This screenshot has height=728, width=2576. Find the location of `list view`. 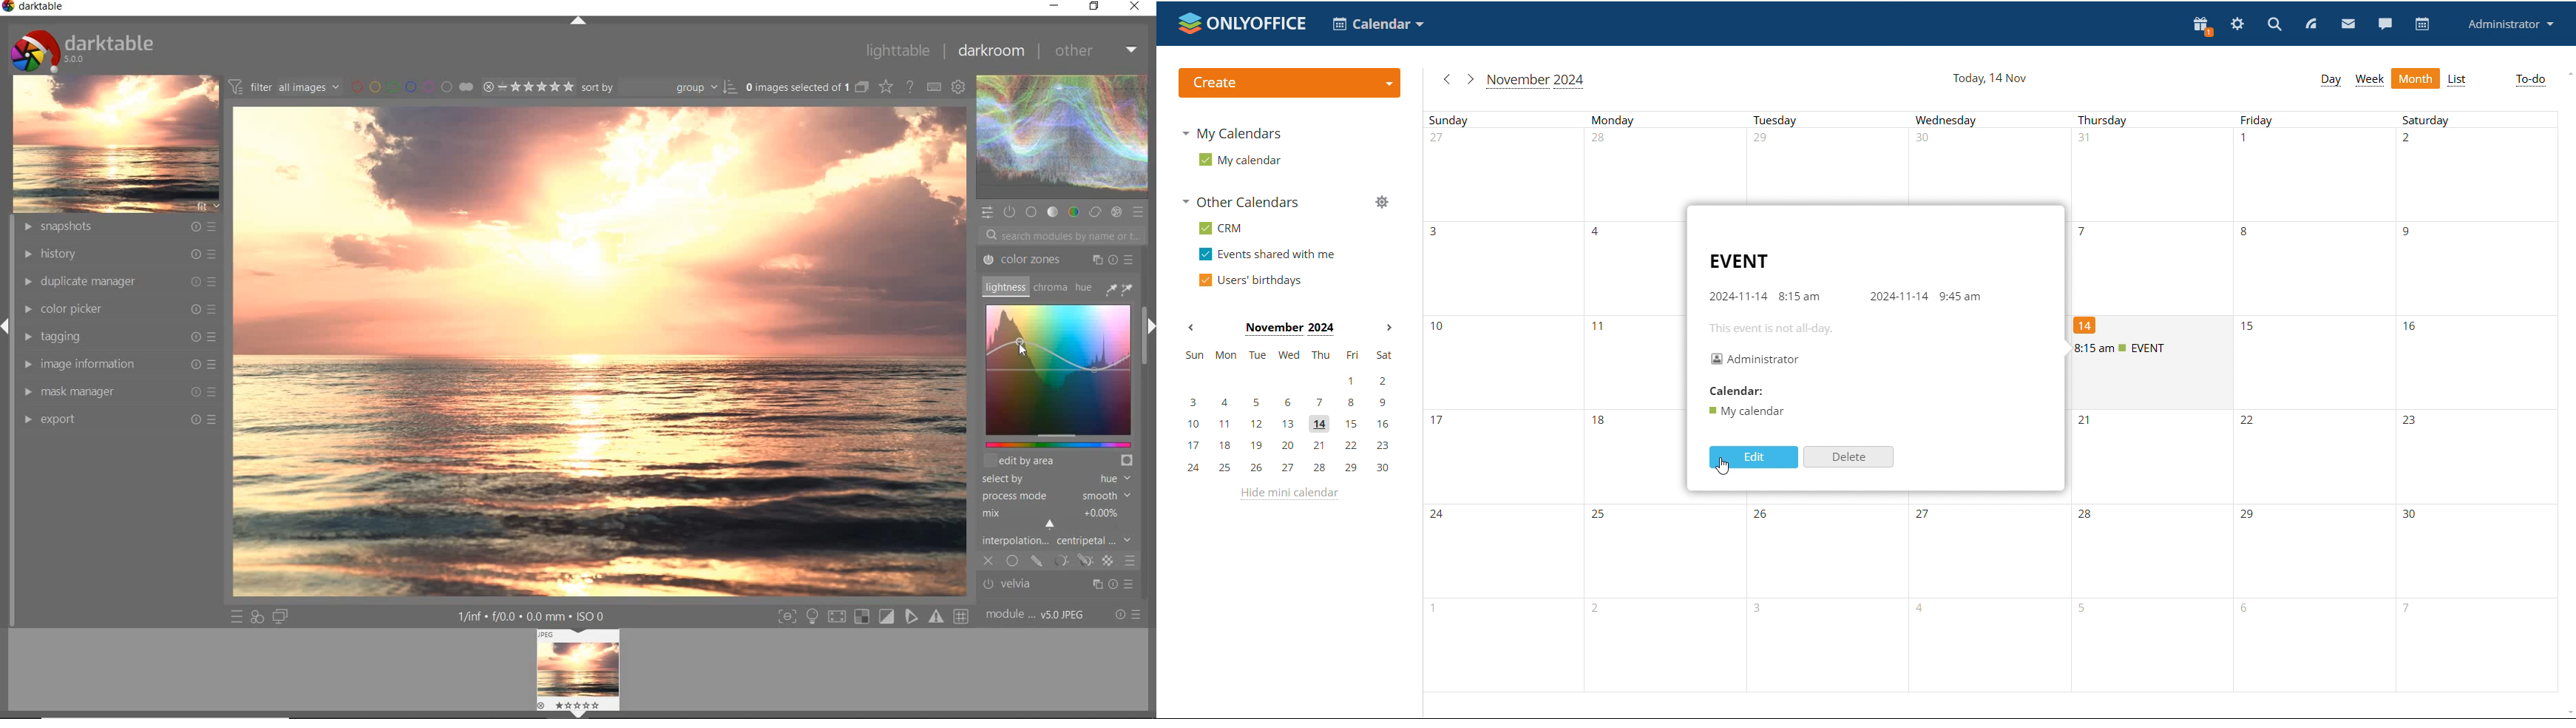

list view is located at coordinates (2458, 80).